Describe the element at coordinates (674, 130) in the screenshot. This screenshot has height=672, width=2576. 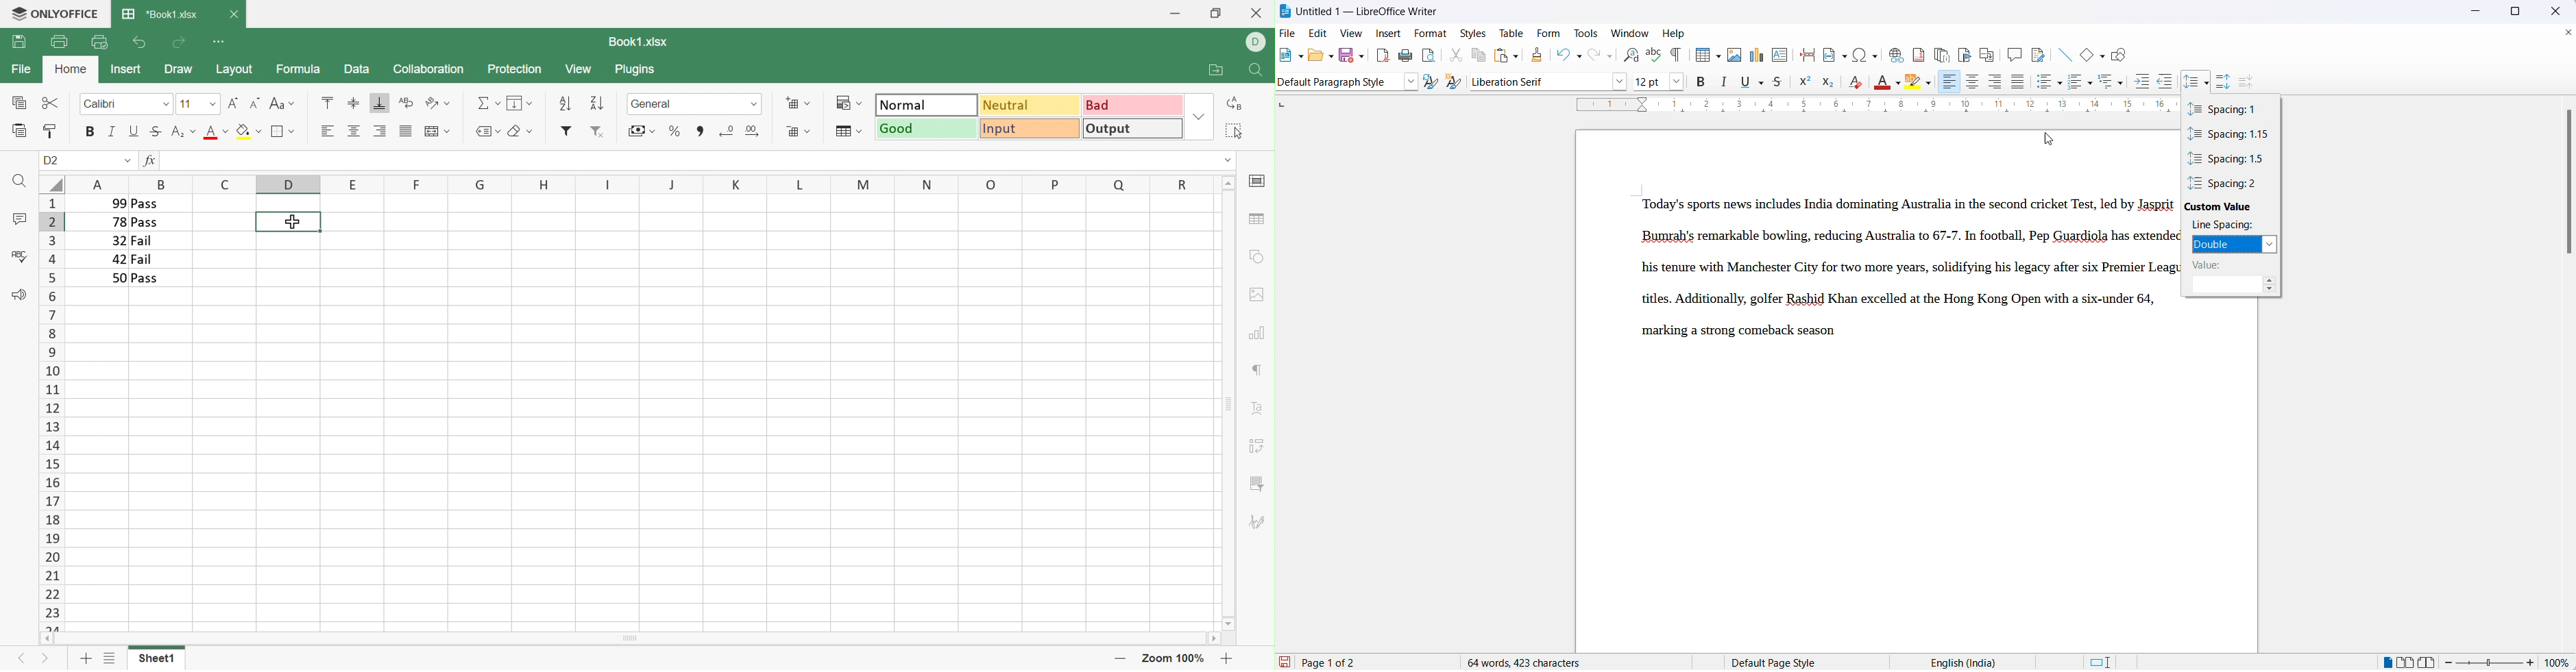
I see `Percent style` at that location.